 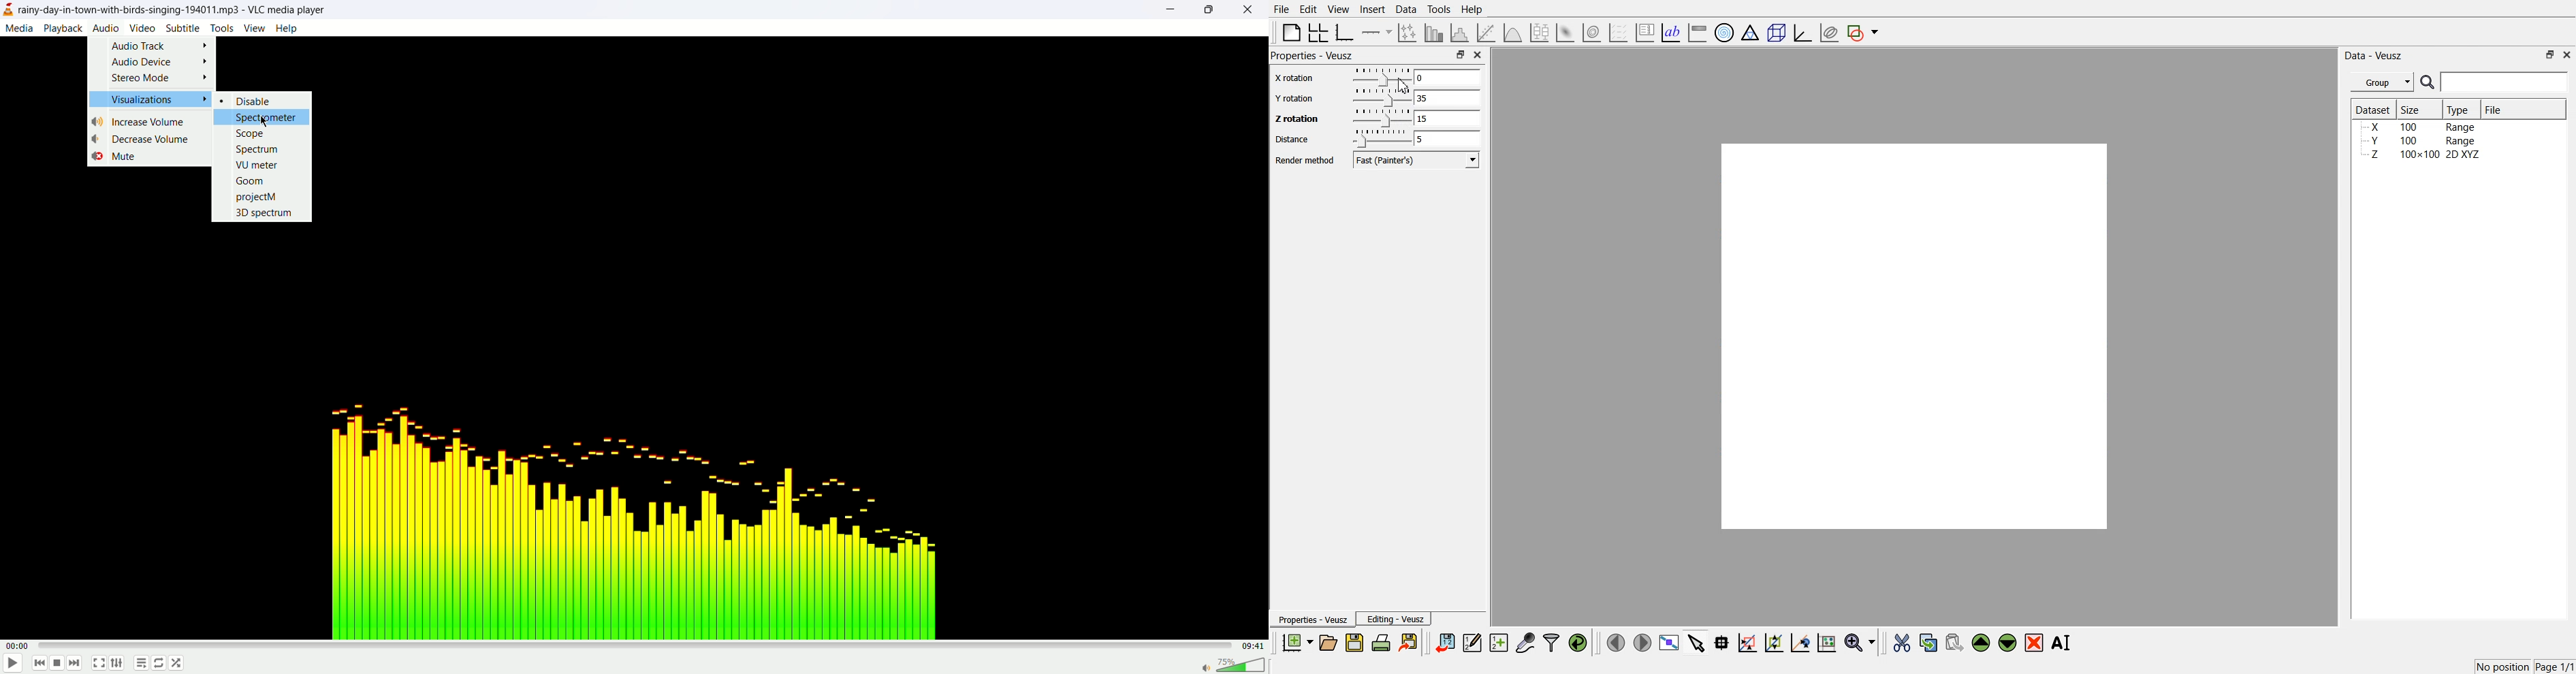 What do you see at coordinates (1618, 33) in the screenshot?
I see `Plot a vector field` at bounding box center [1618, 33].